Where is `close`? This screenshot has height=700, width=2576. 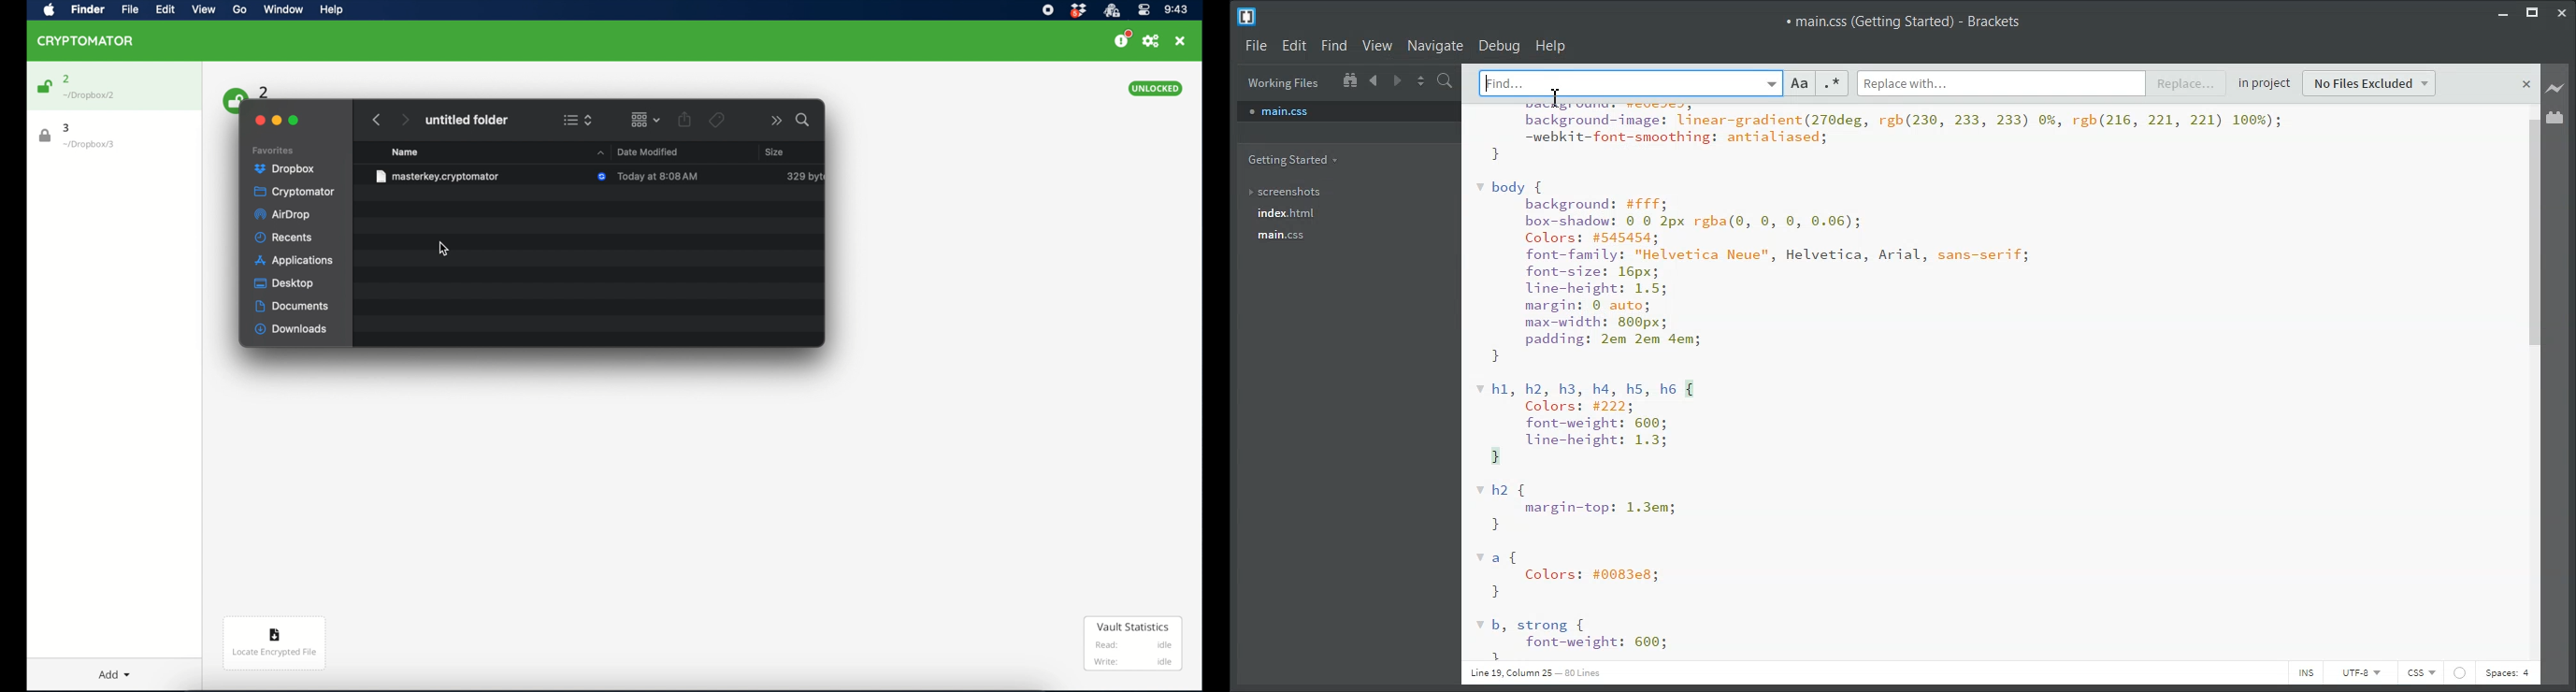
close is located at coordinates (2526, 84).